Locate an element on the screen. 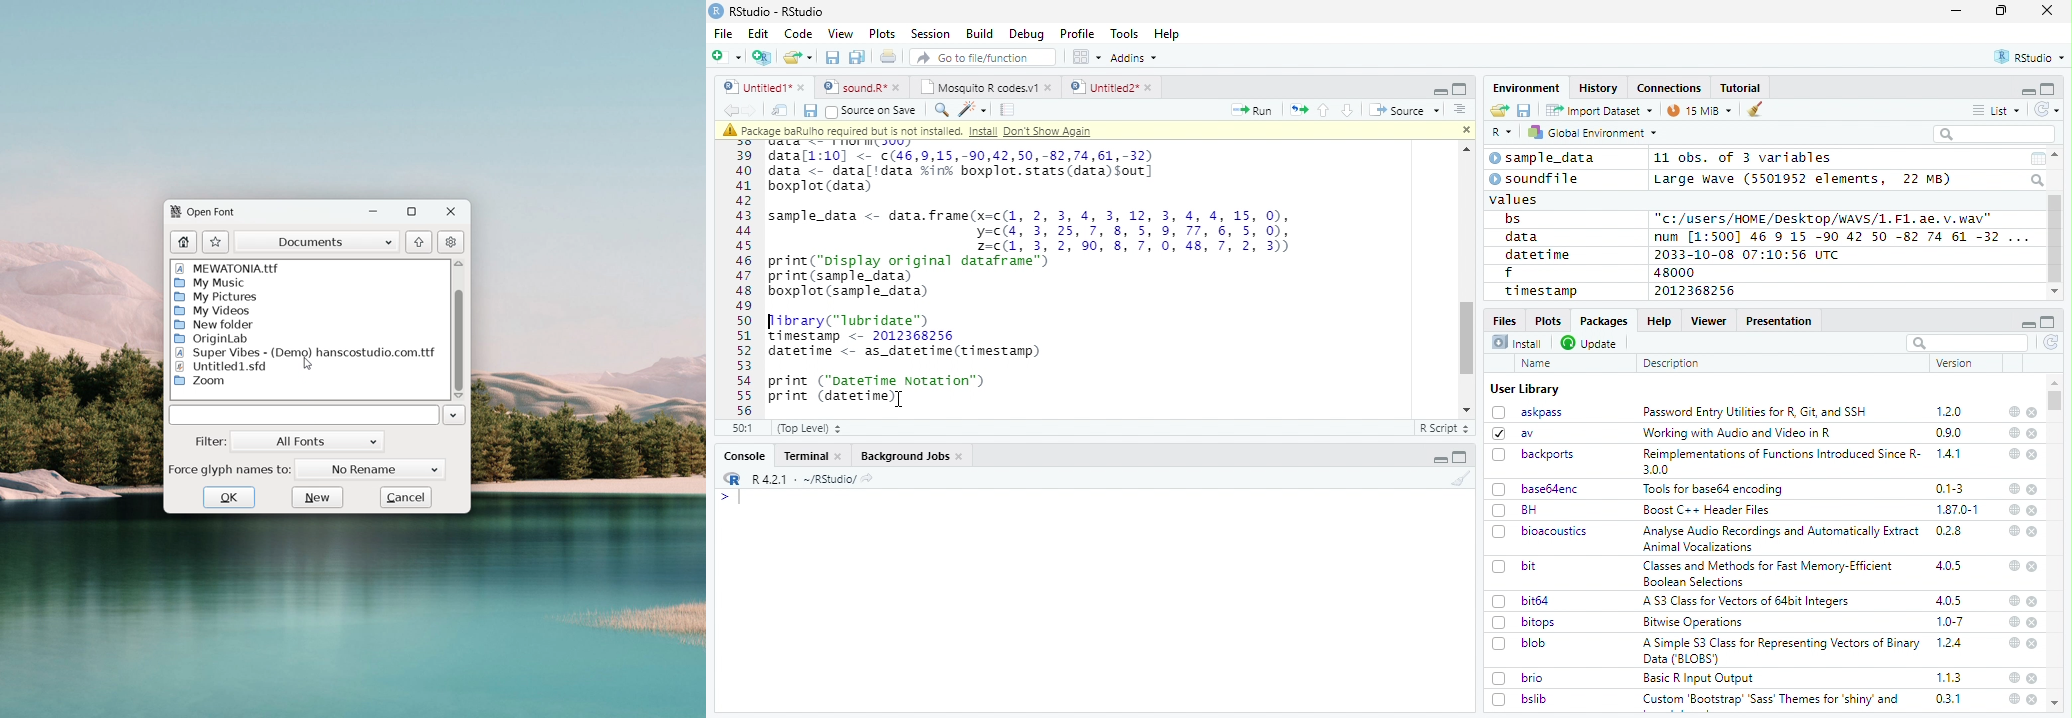 The width and height of the screenshot is (2072, 728). minimize is located at coordinates (1959, 11).